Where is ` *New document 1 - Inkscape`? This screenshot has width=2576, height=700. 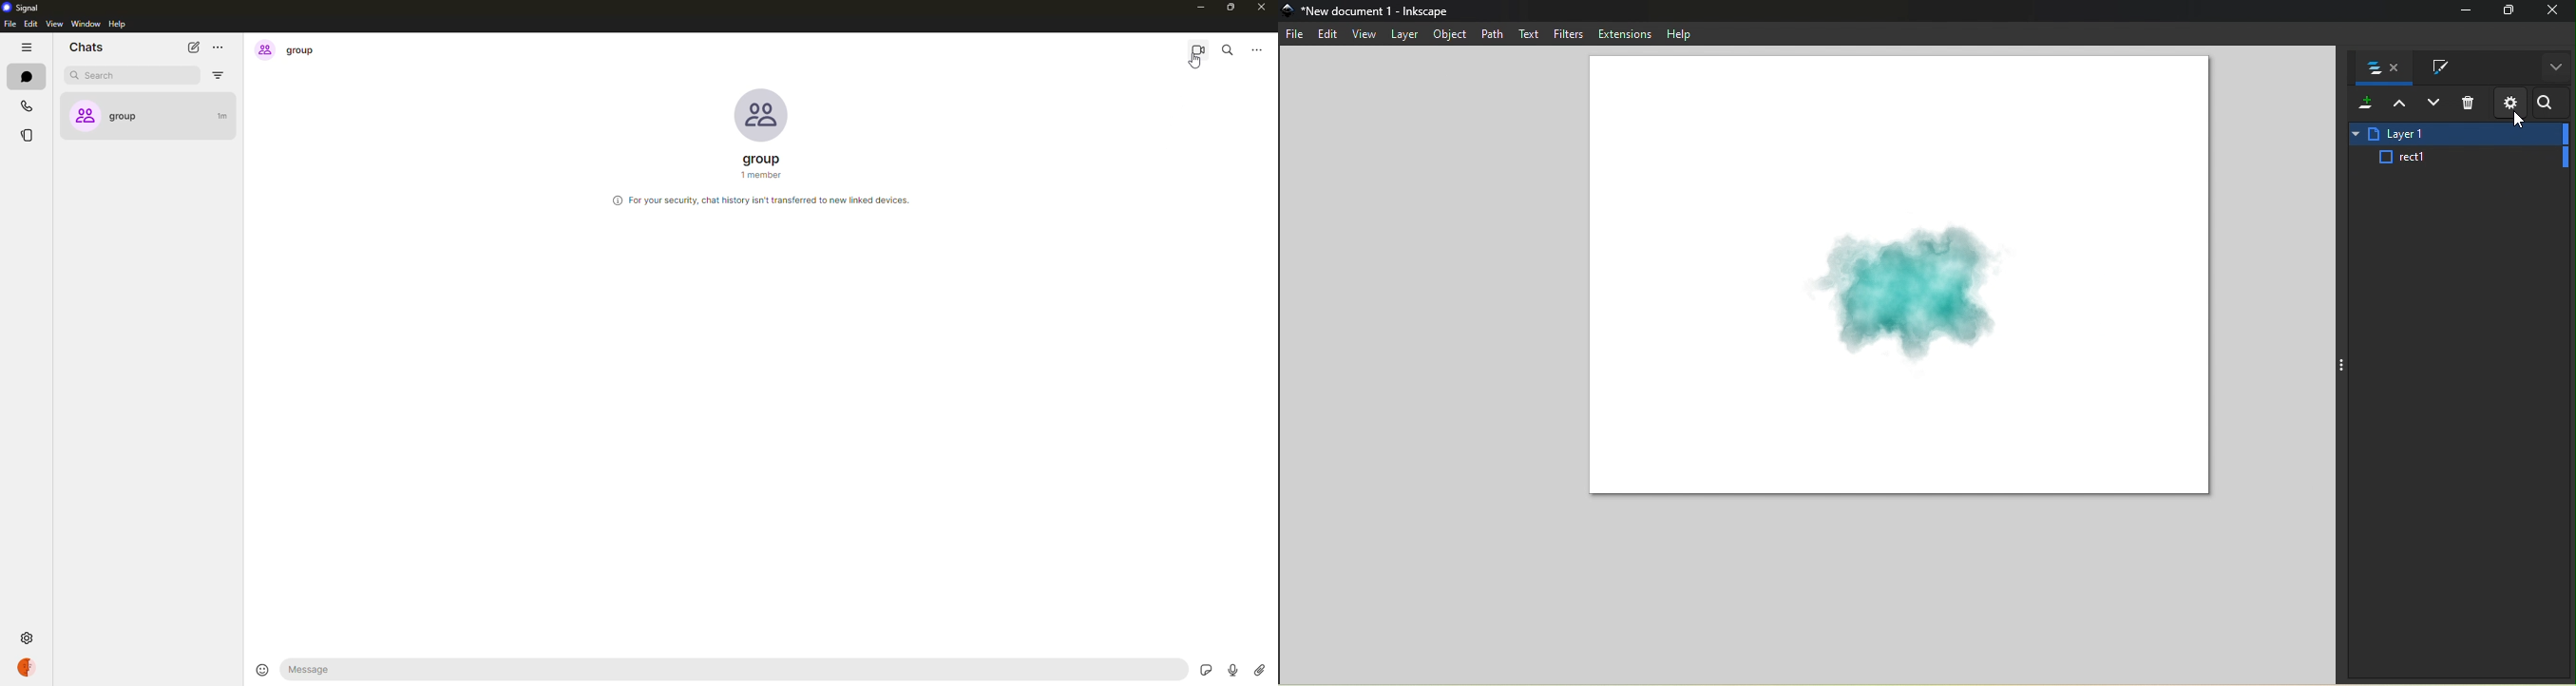  *New document 1 - Inkscape is located at coordinates (1378, 10).